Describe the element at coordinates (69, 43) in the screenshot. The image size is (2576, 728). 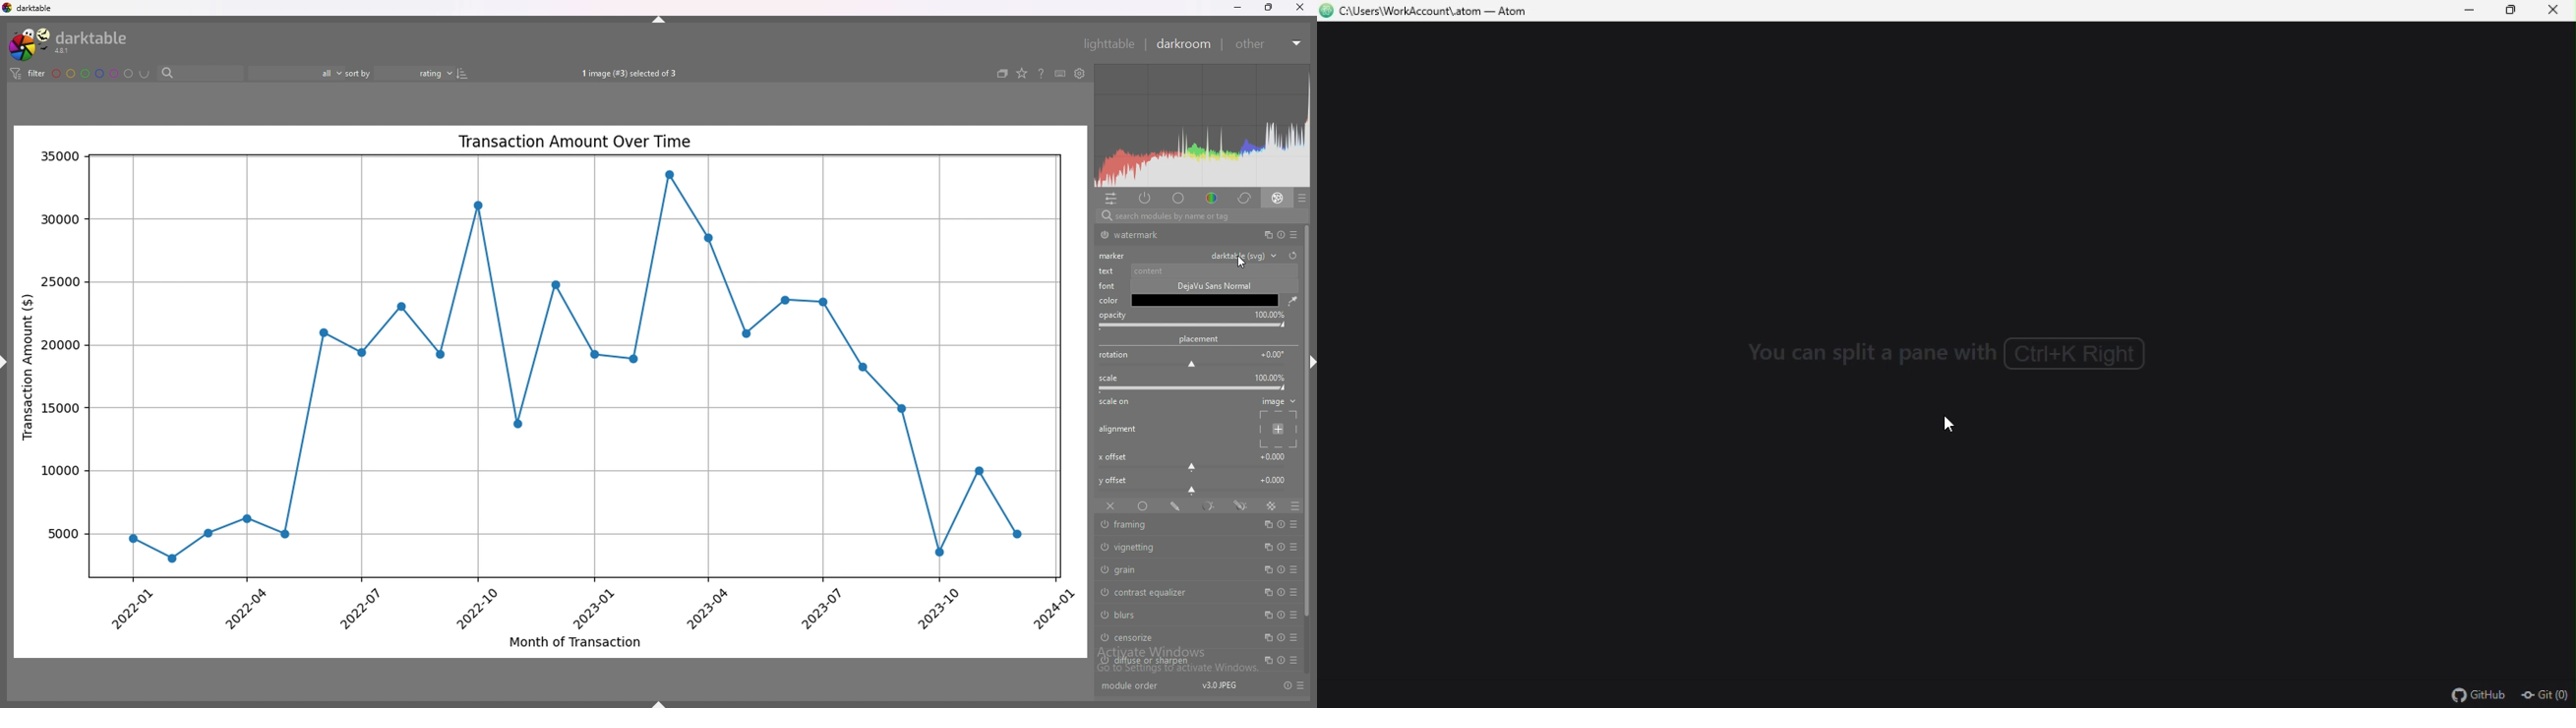
I see `darktable` at that location.